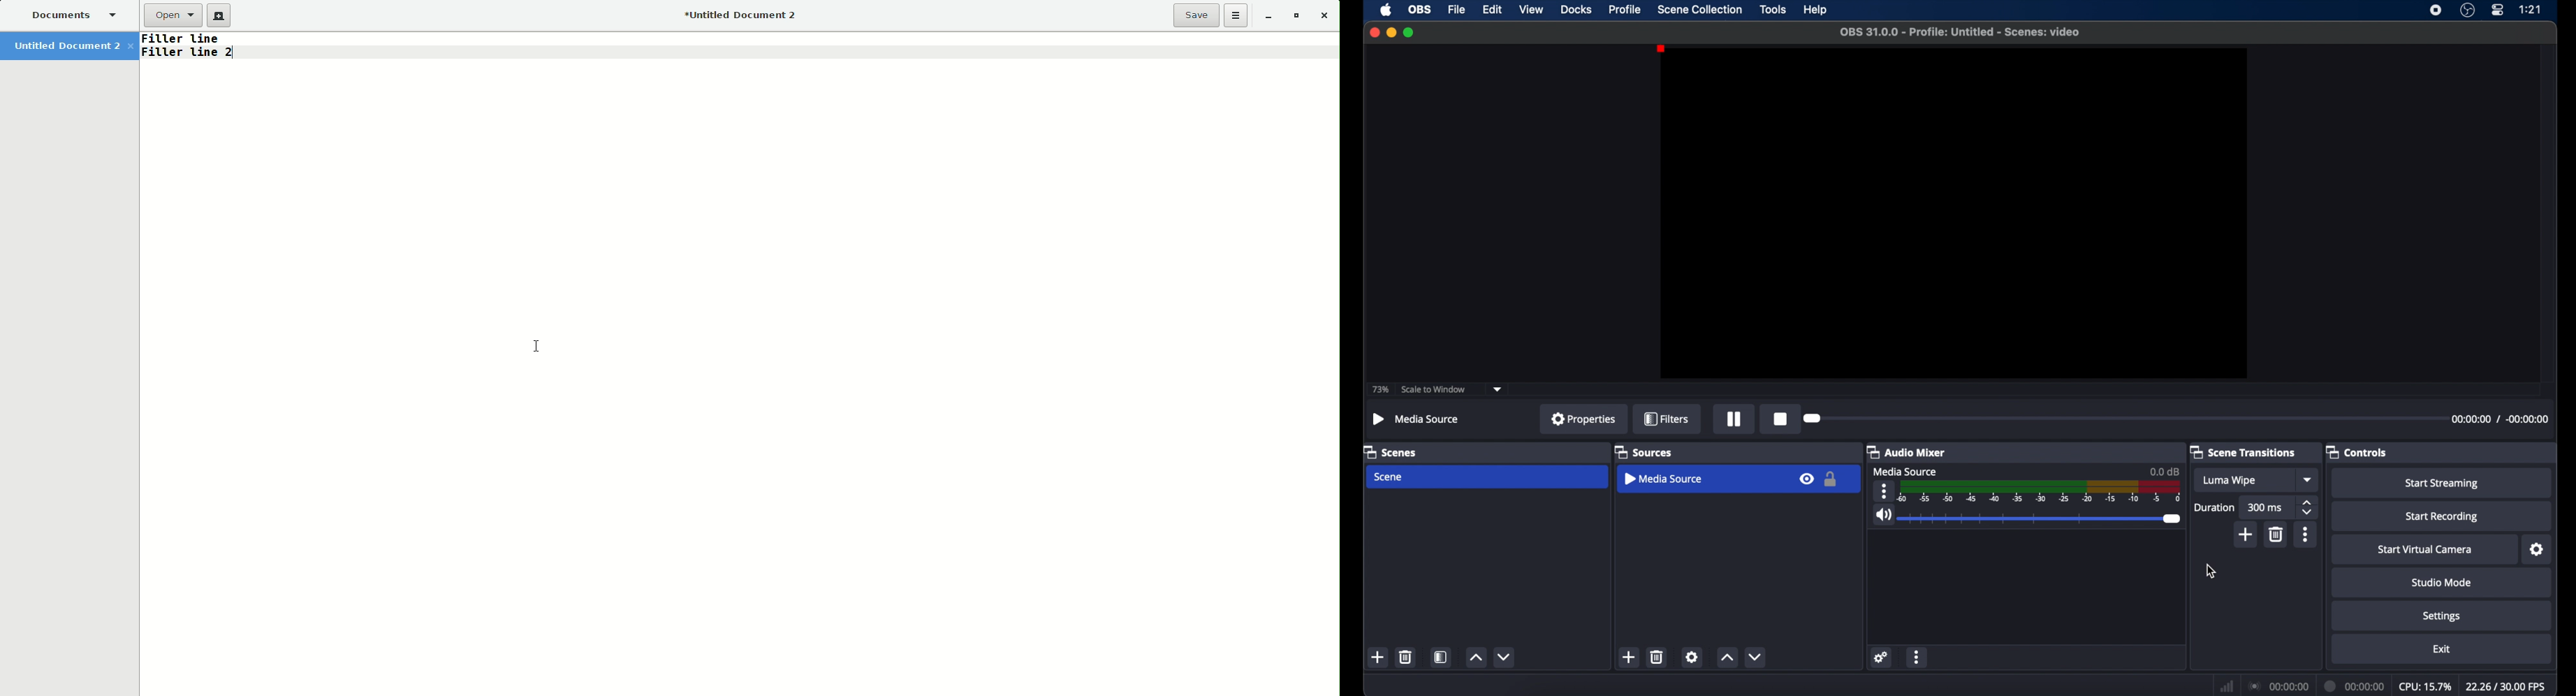  What do you see at coordinates (1433, 389) in the screenshot?
I see `scale to window` at bounding box center [1433, 389].